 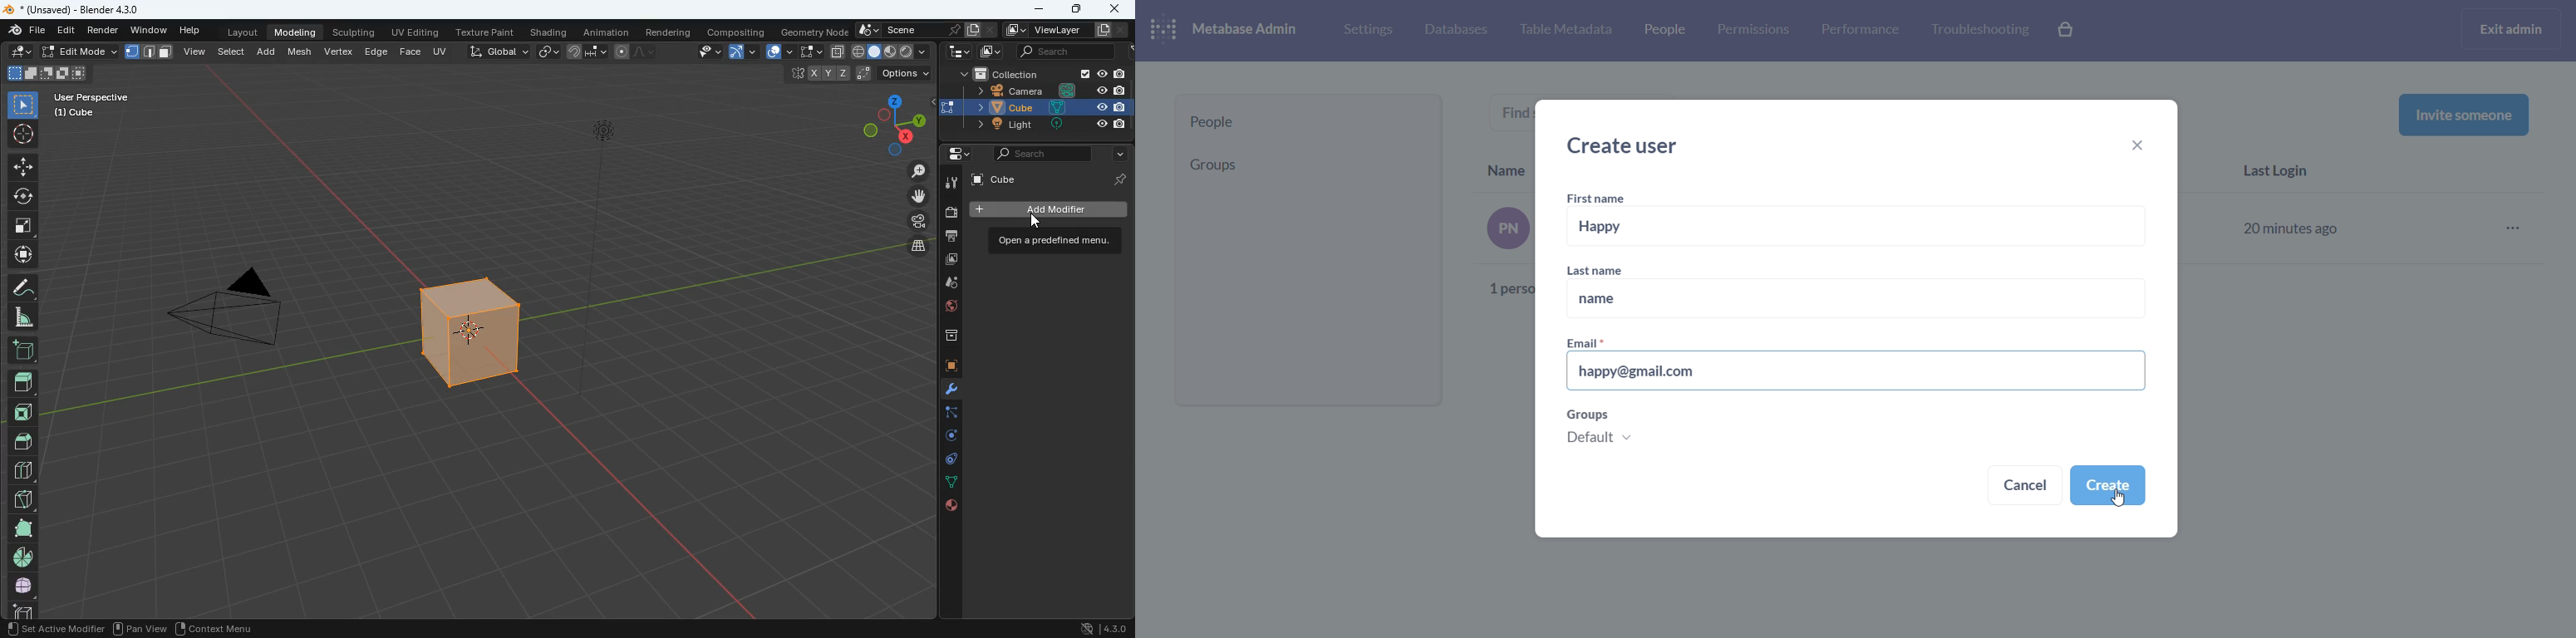 What do you see at coordinates (945, 437) in the screenshot?
I see `rotation` at bounding box center [945, 437].